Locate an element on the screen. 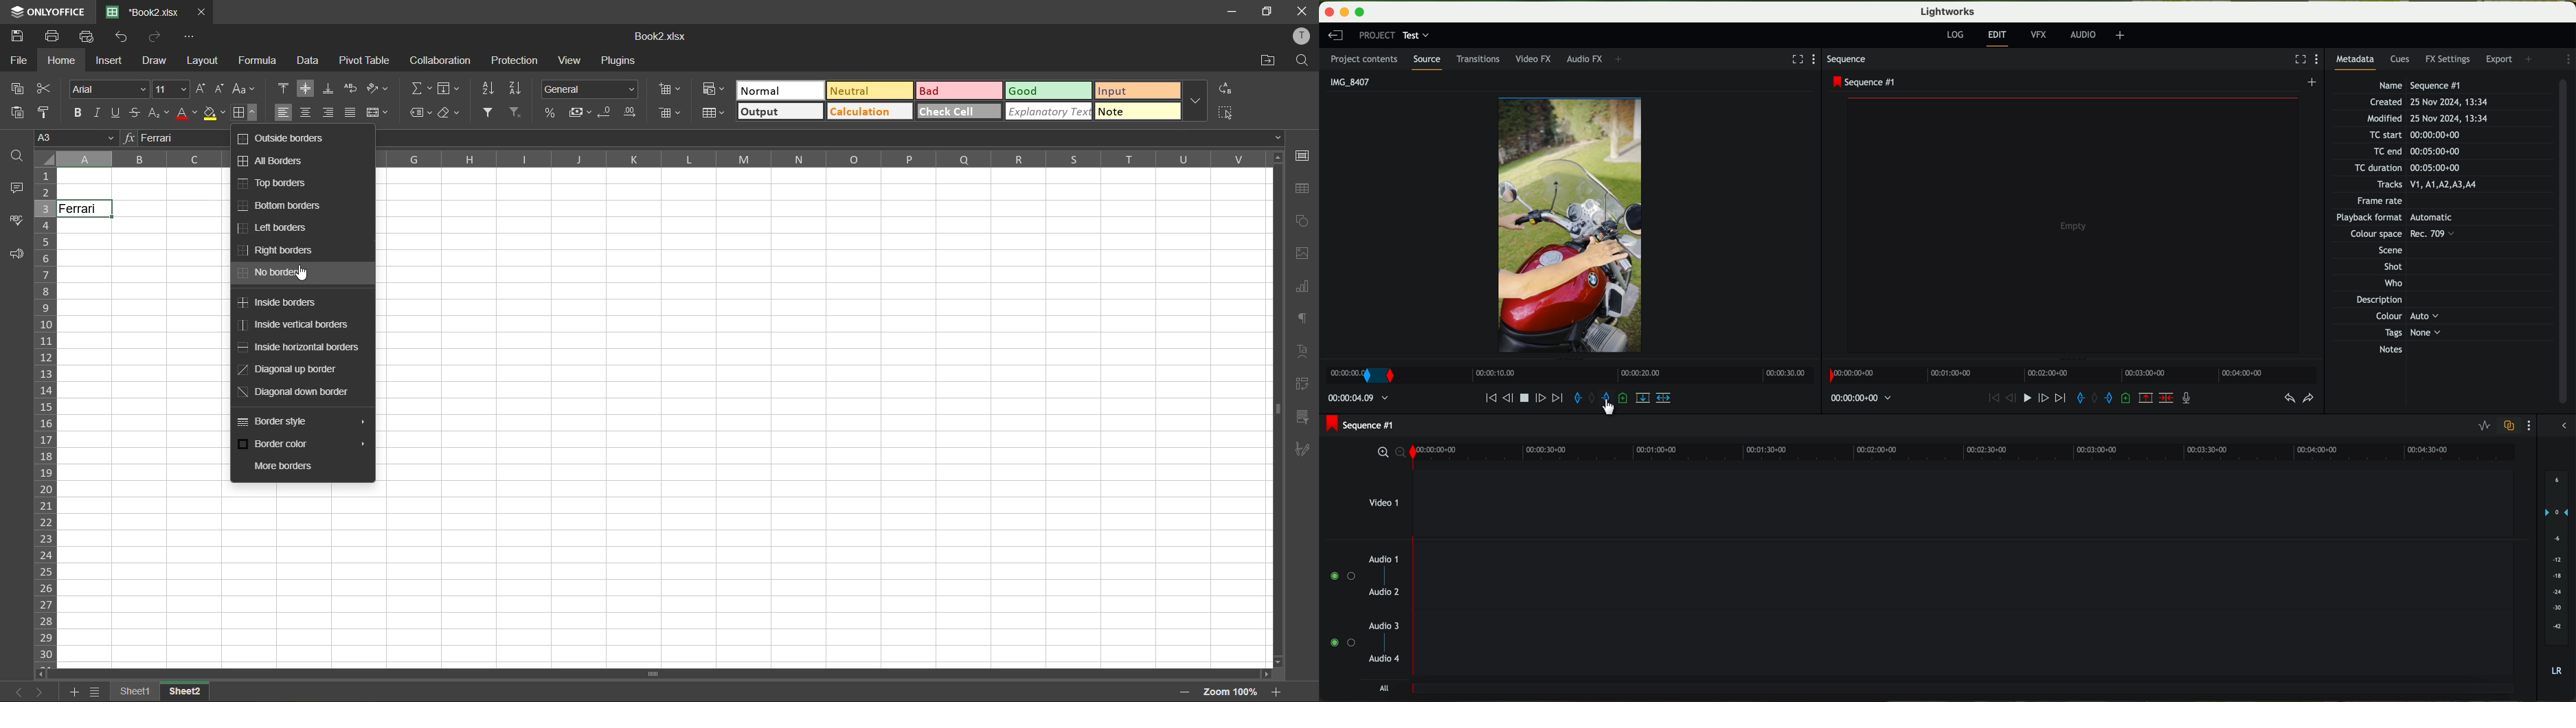 The image size is (2576, 728). conditional formatting is located at coordinates (714, 87).